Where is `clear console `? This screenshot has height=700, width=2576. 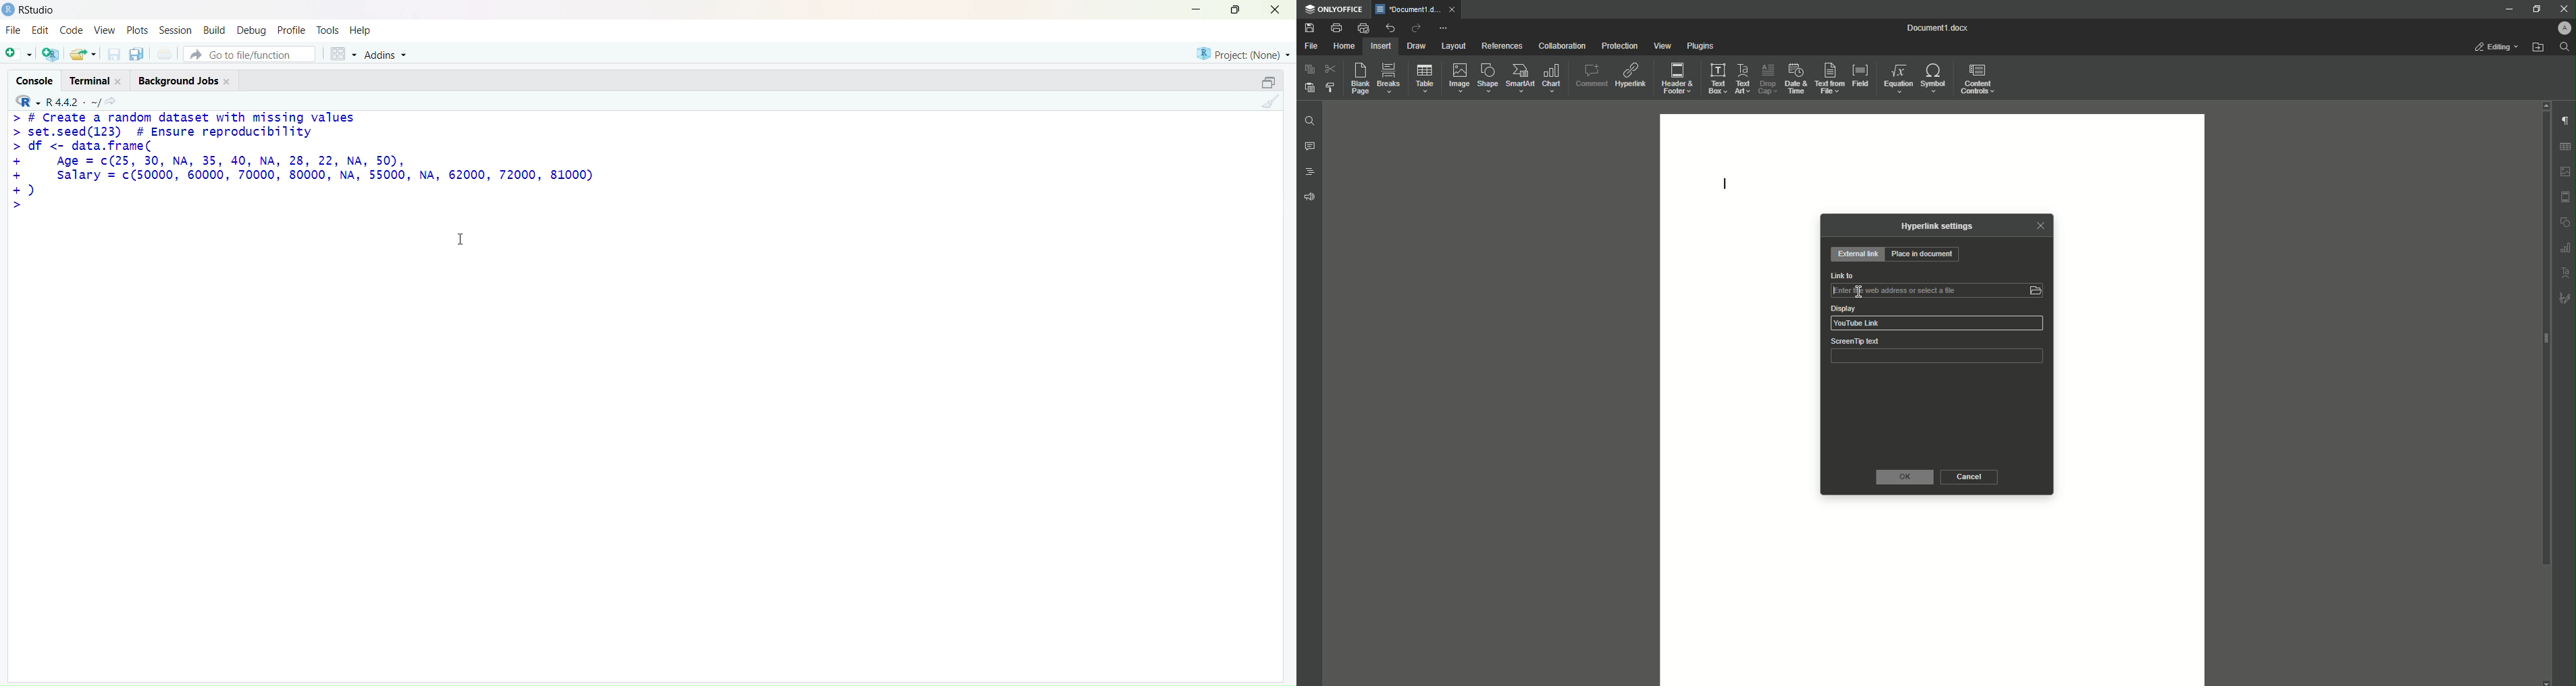
clear console  is located at coordinates (1271, 104).